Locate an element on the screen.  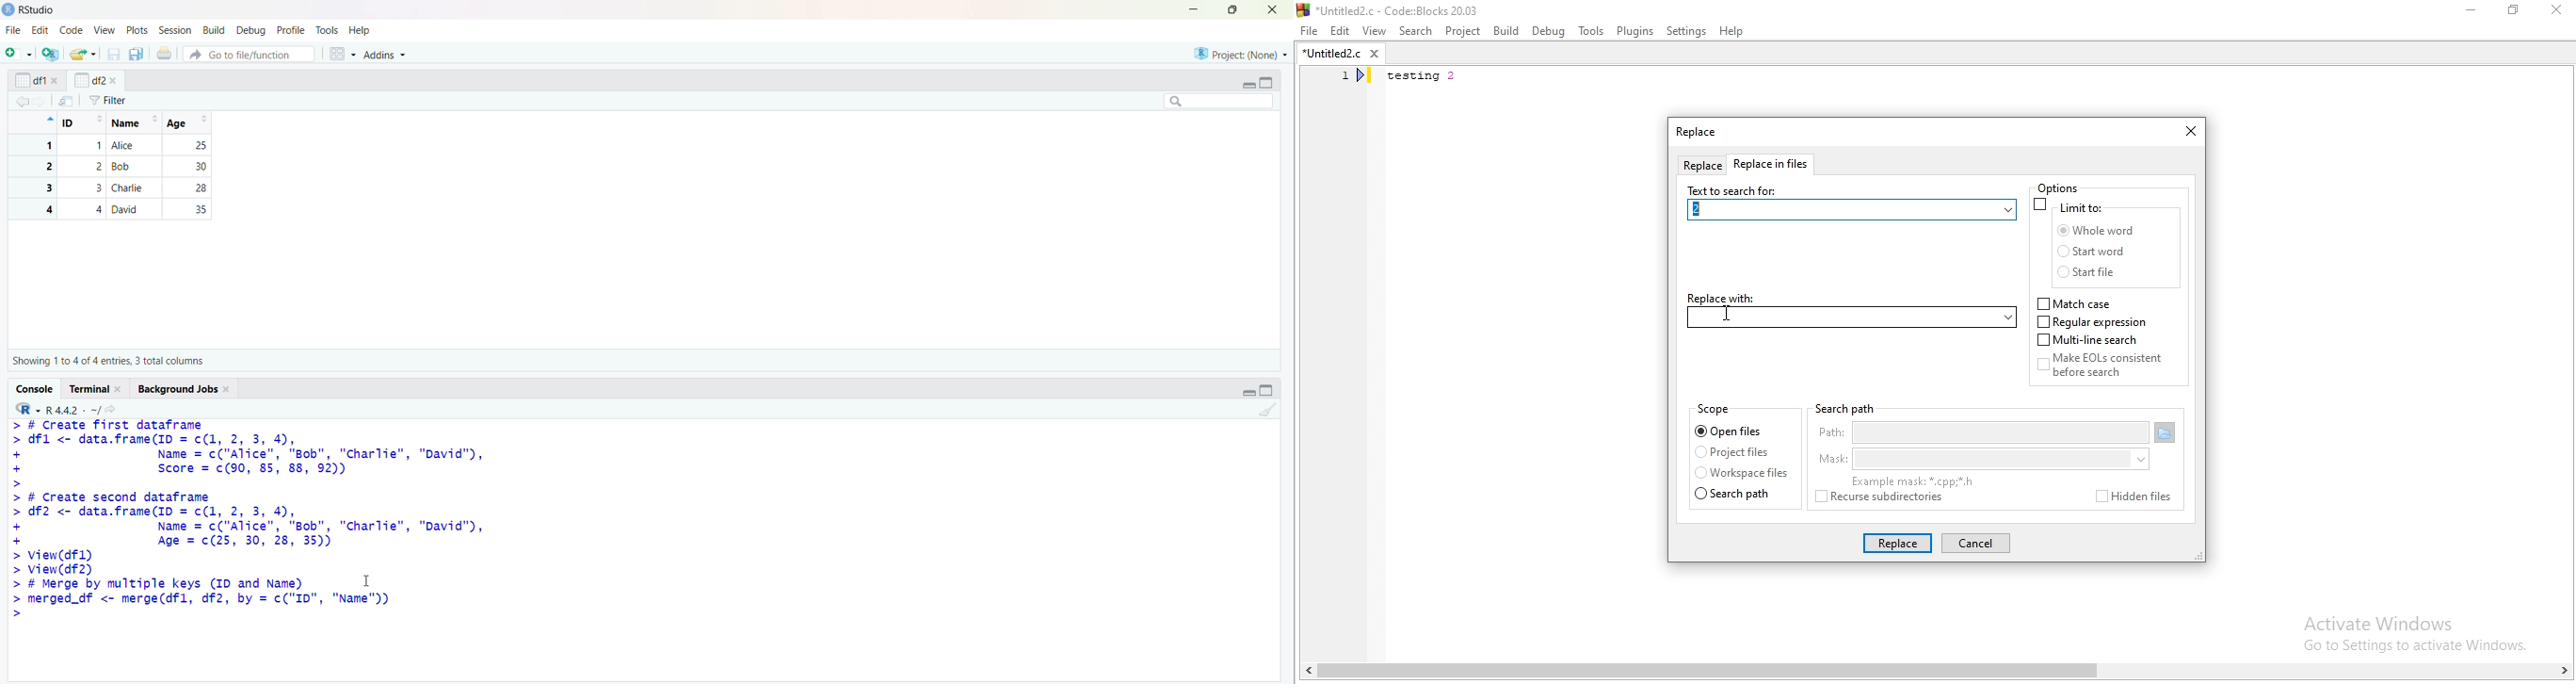
close is located at coordinates (1273, 9).